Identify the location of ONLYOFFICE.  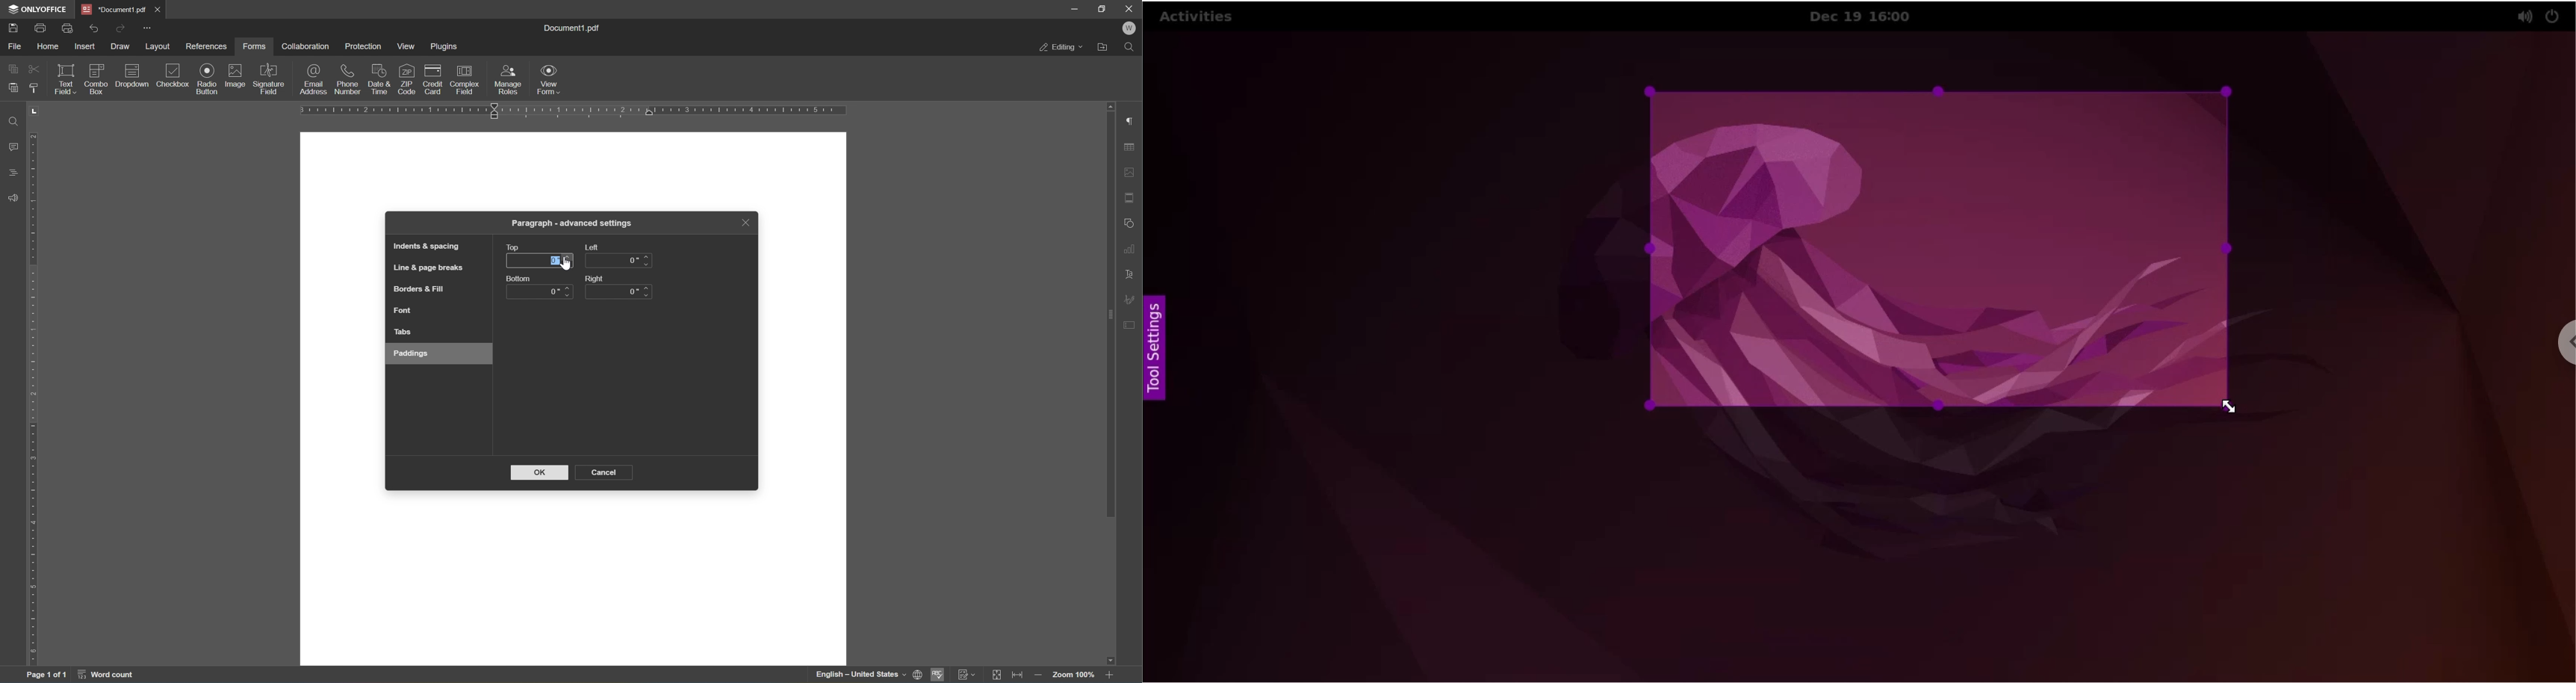
(41, 9).